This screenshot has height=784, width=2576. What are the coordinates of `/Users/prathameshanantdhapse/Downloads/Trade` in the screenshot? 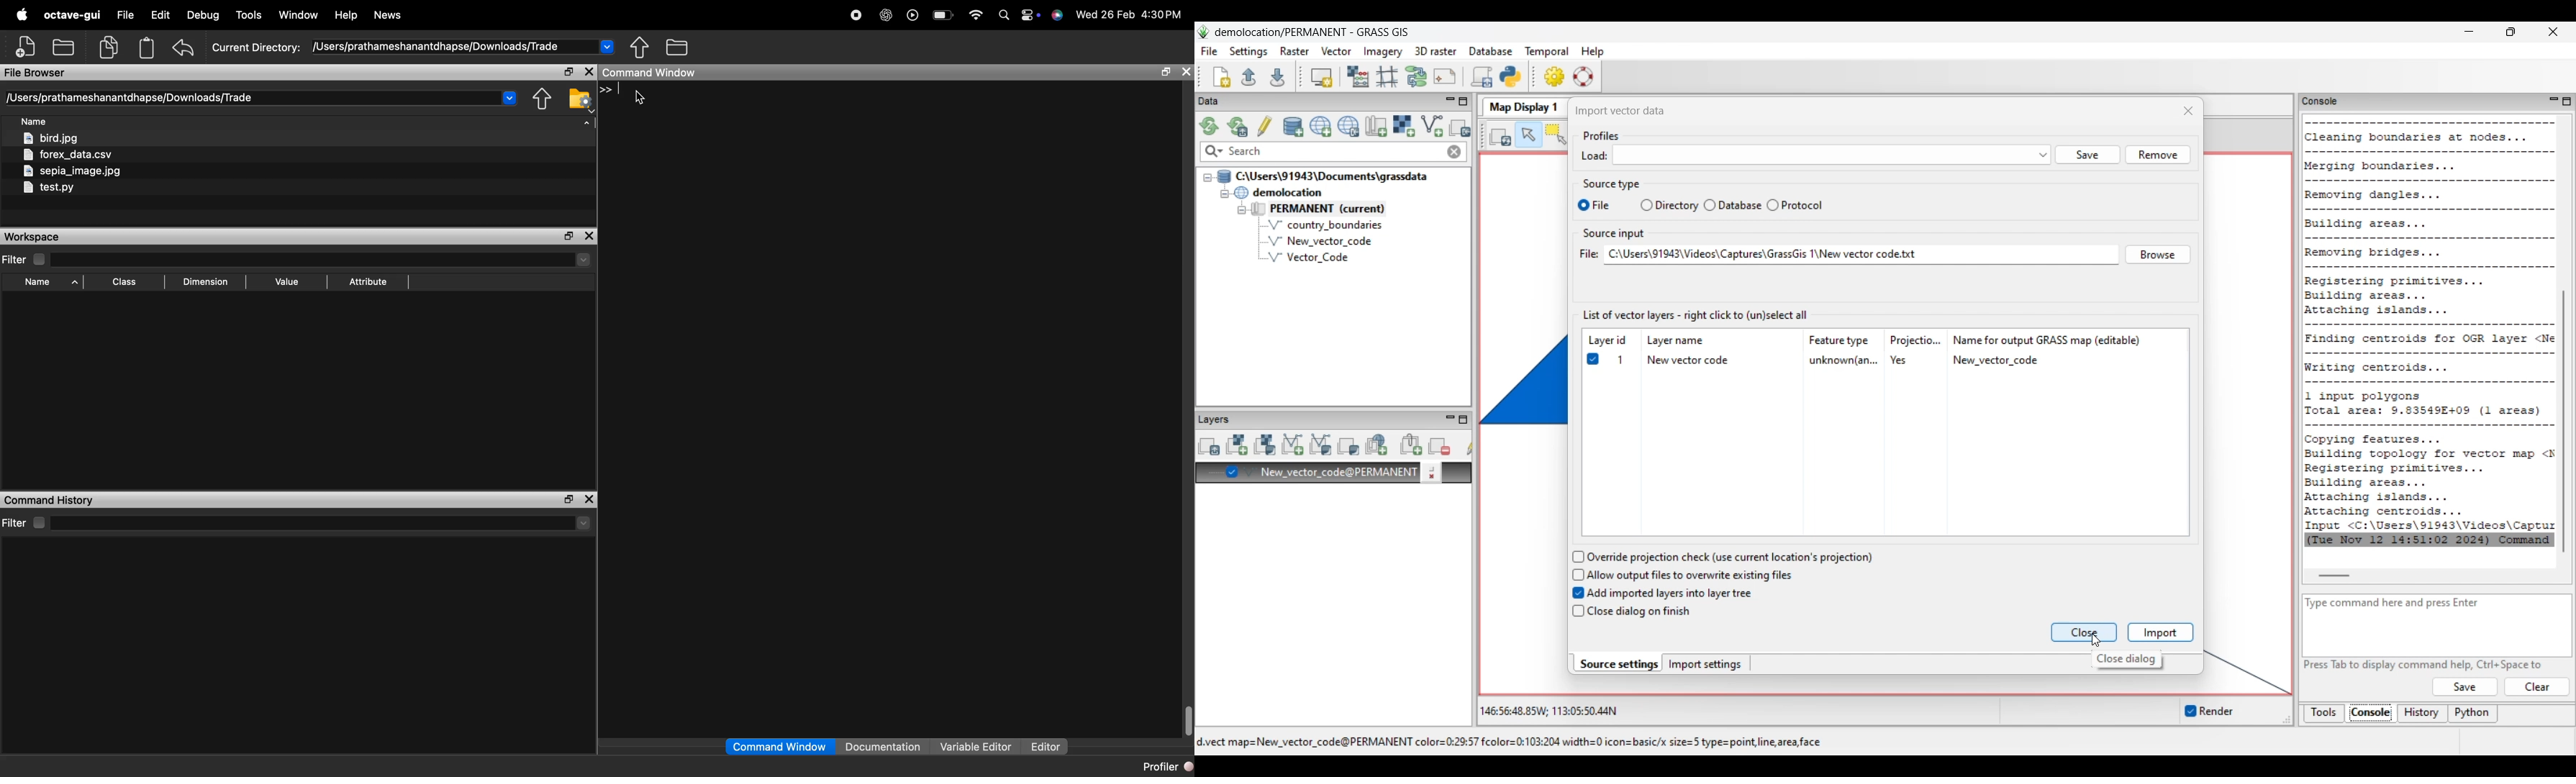 It's located at (439, 46).